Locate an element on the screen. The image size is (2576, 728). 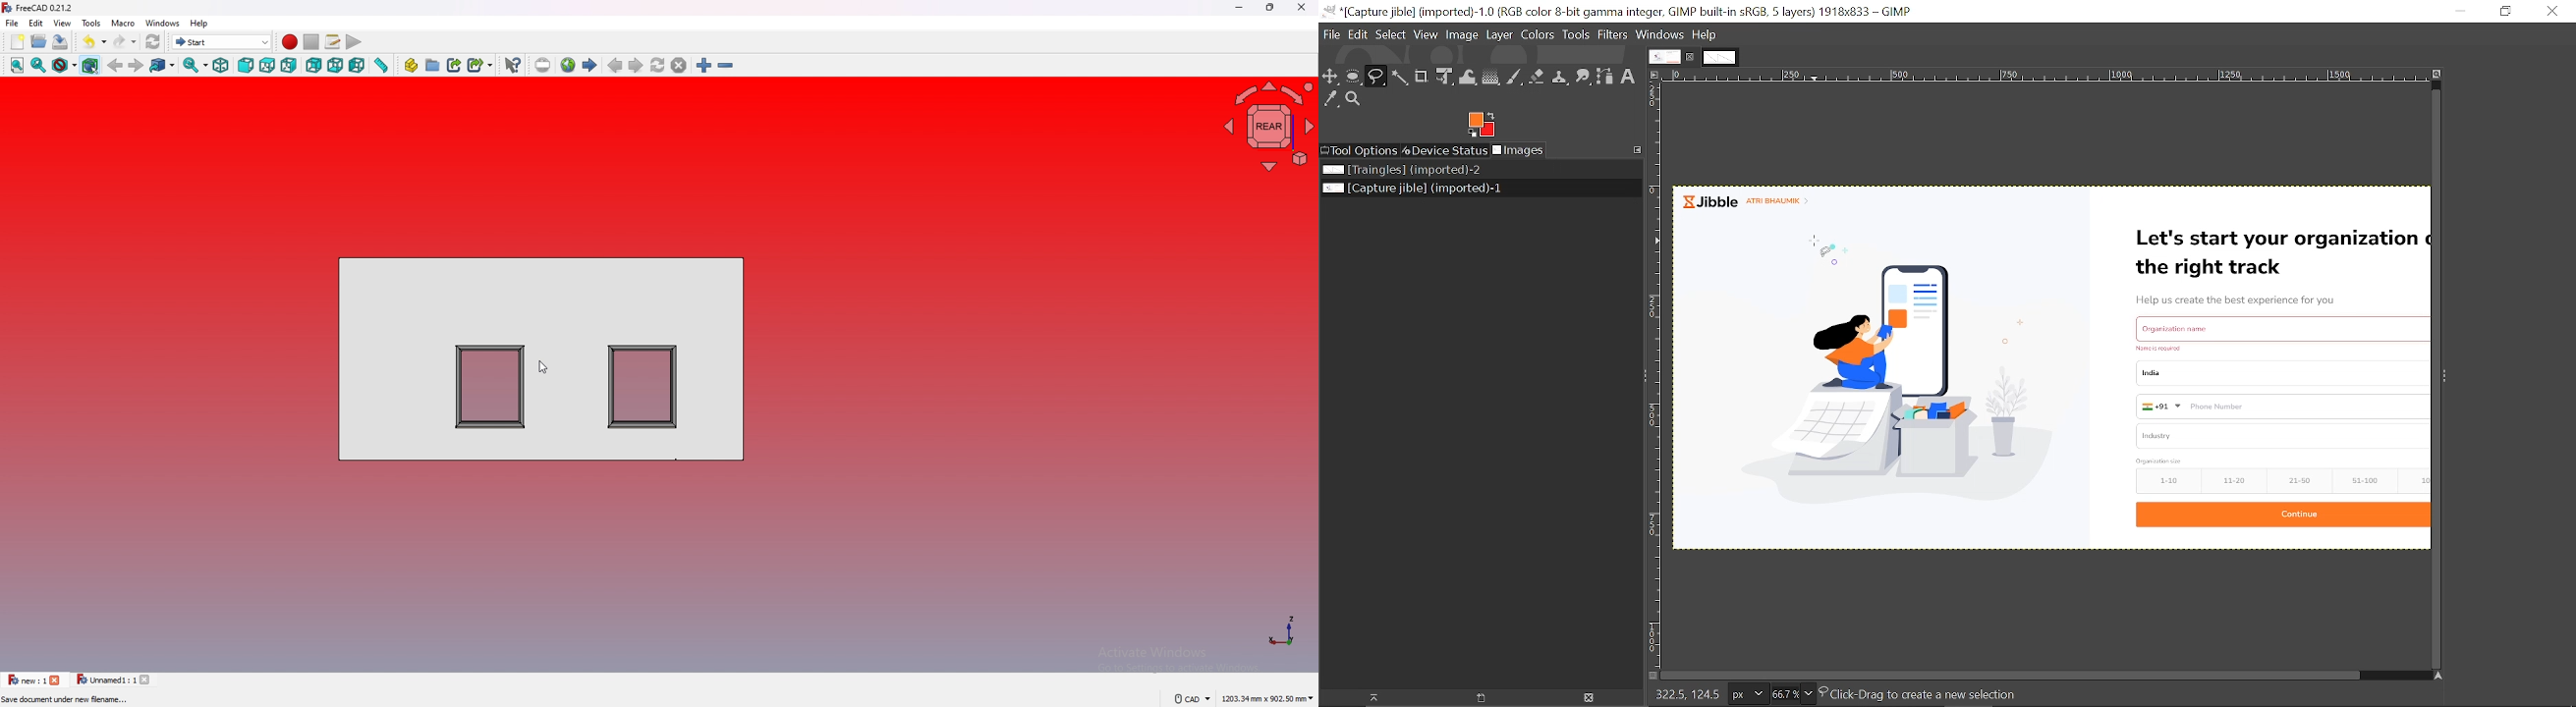
create link is located at coordinates (455, 65).